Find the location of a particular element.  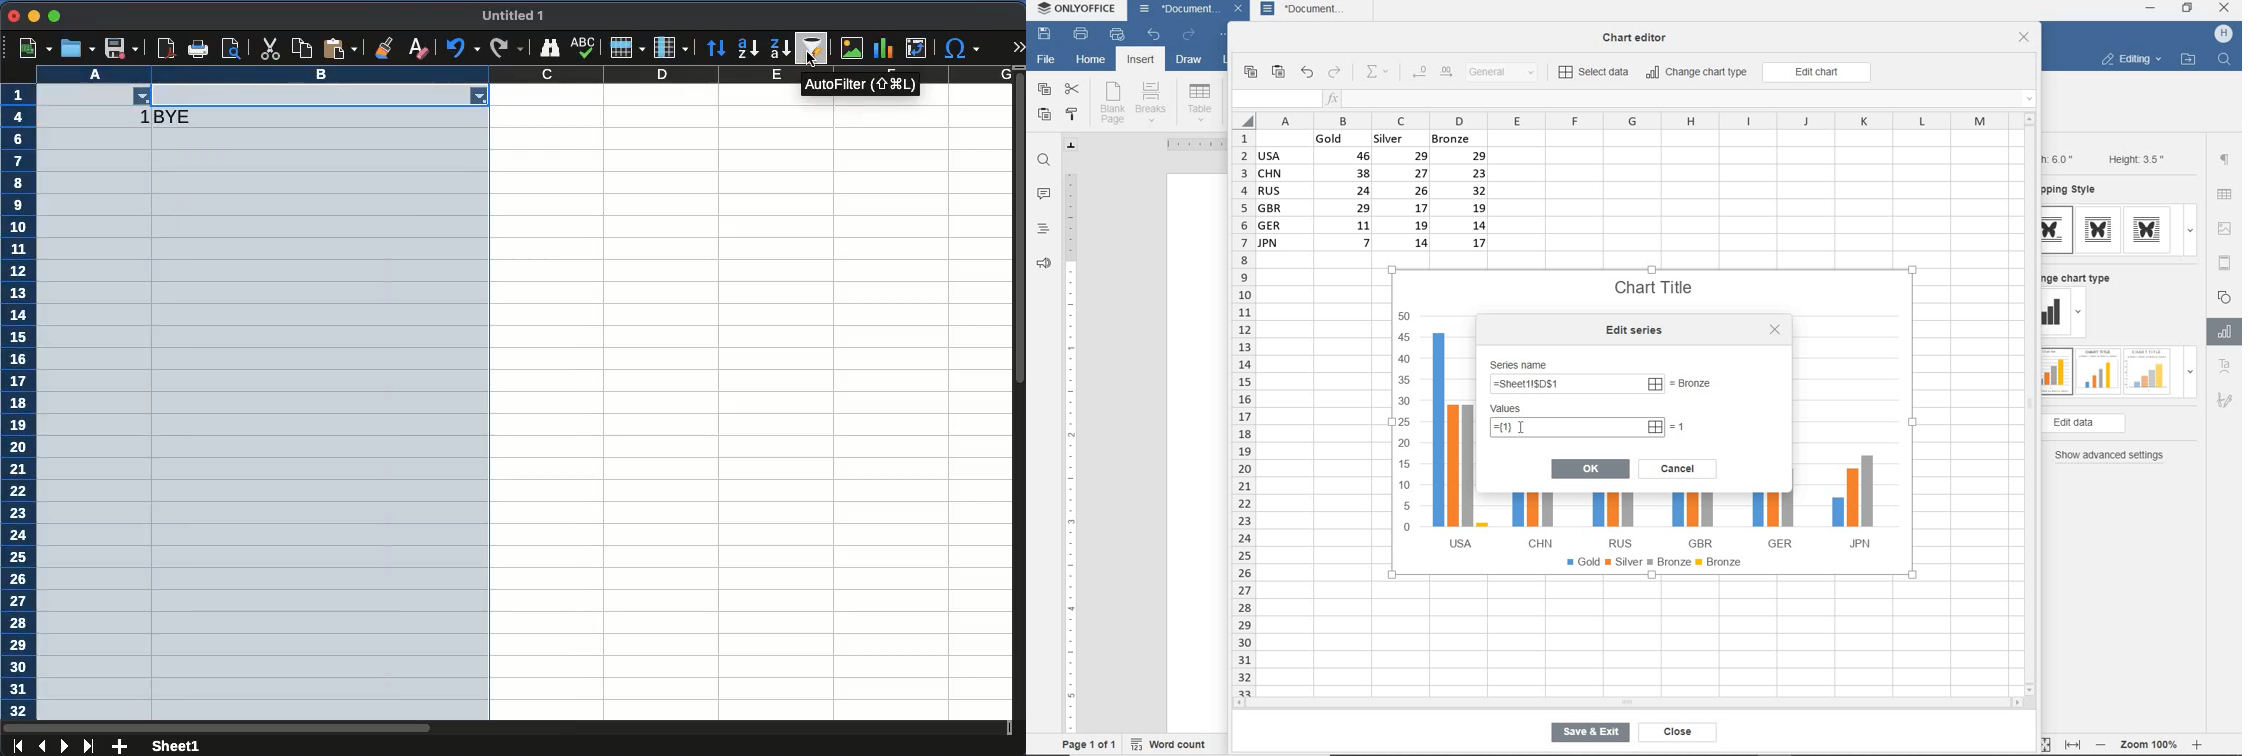

ok is located at coordinates (1591, 468).